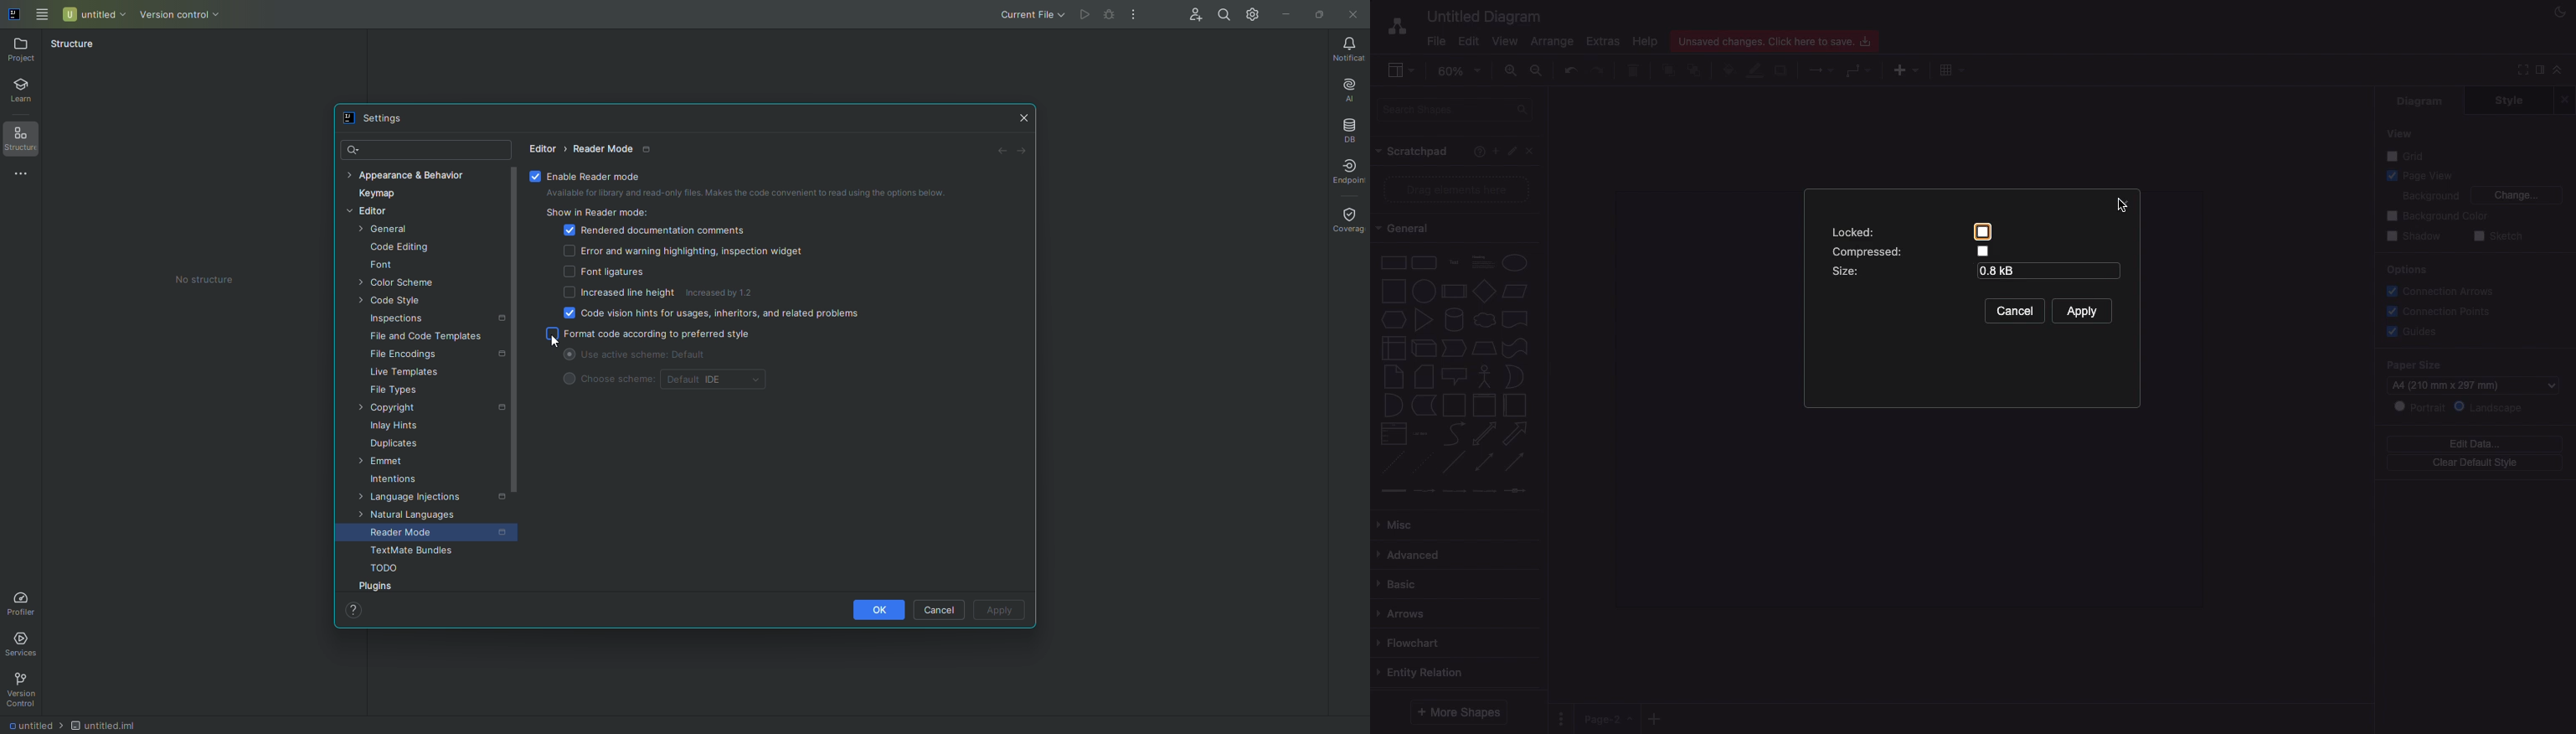 Image resolution: width=2576 pixels, height=756 pixels. I want to click on Zoom, so click(1459, 70).